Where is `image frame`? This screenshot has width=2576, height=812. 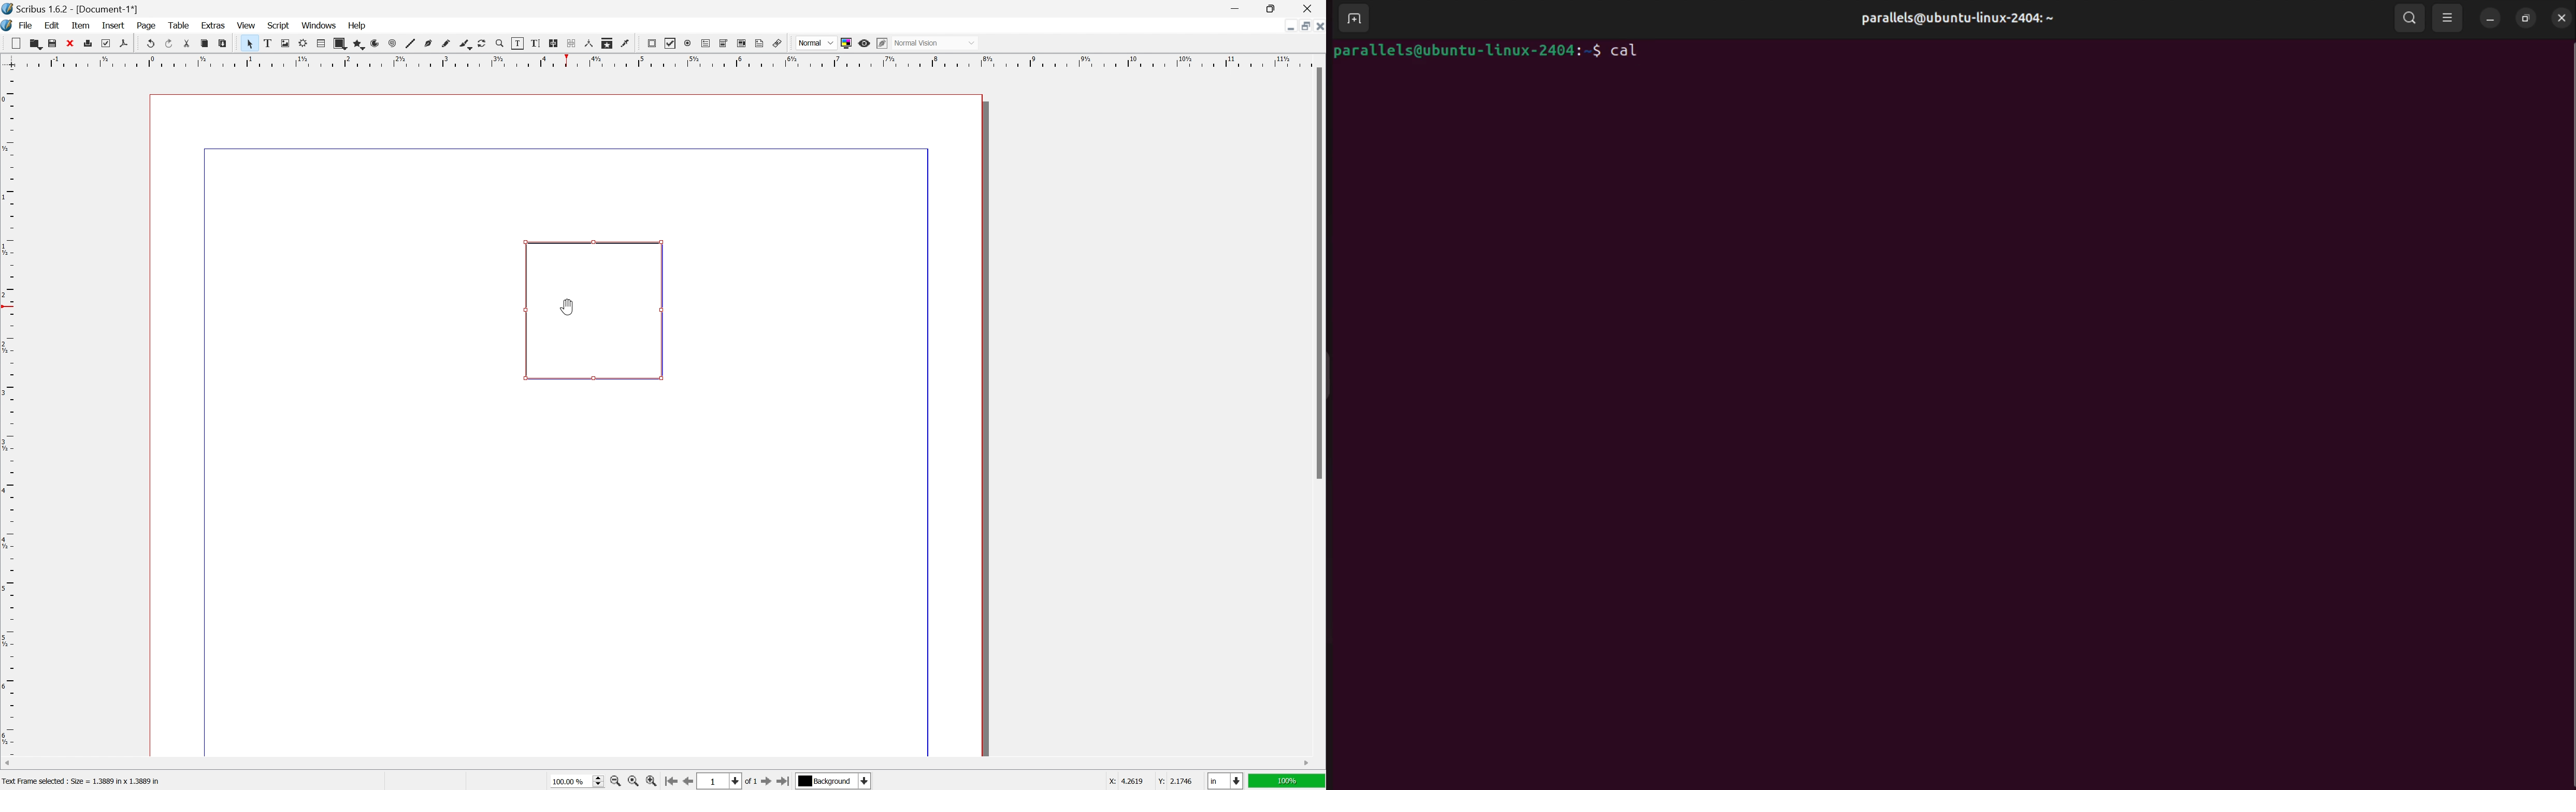 image frame is located at coordinates (285, 43).